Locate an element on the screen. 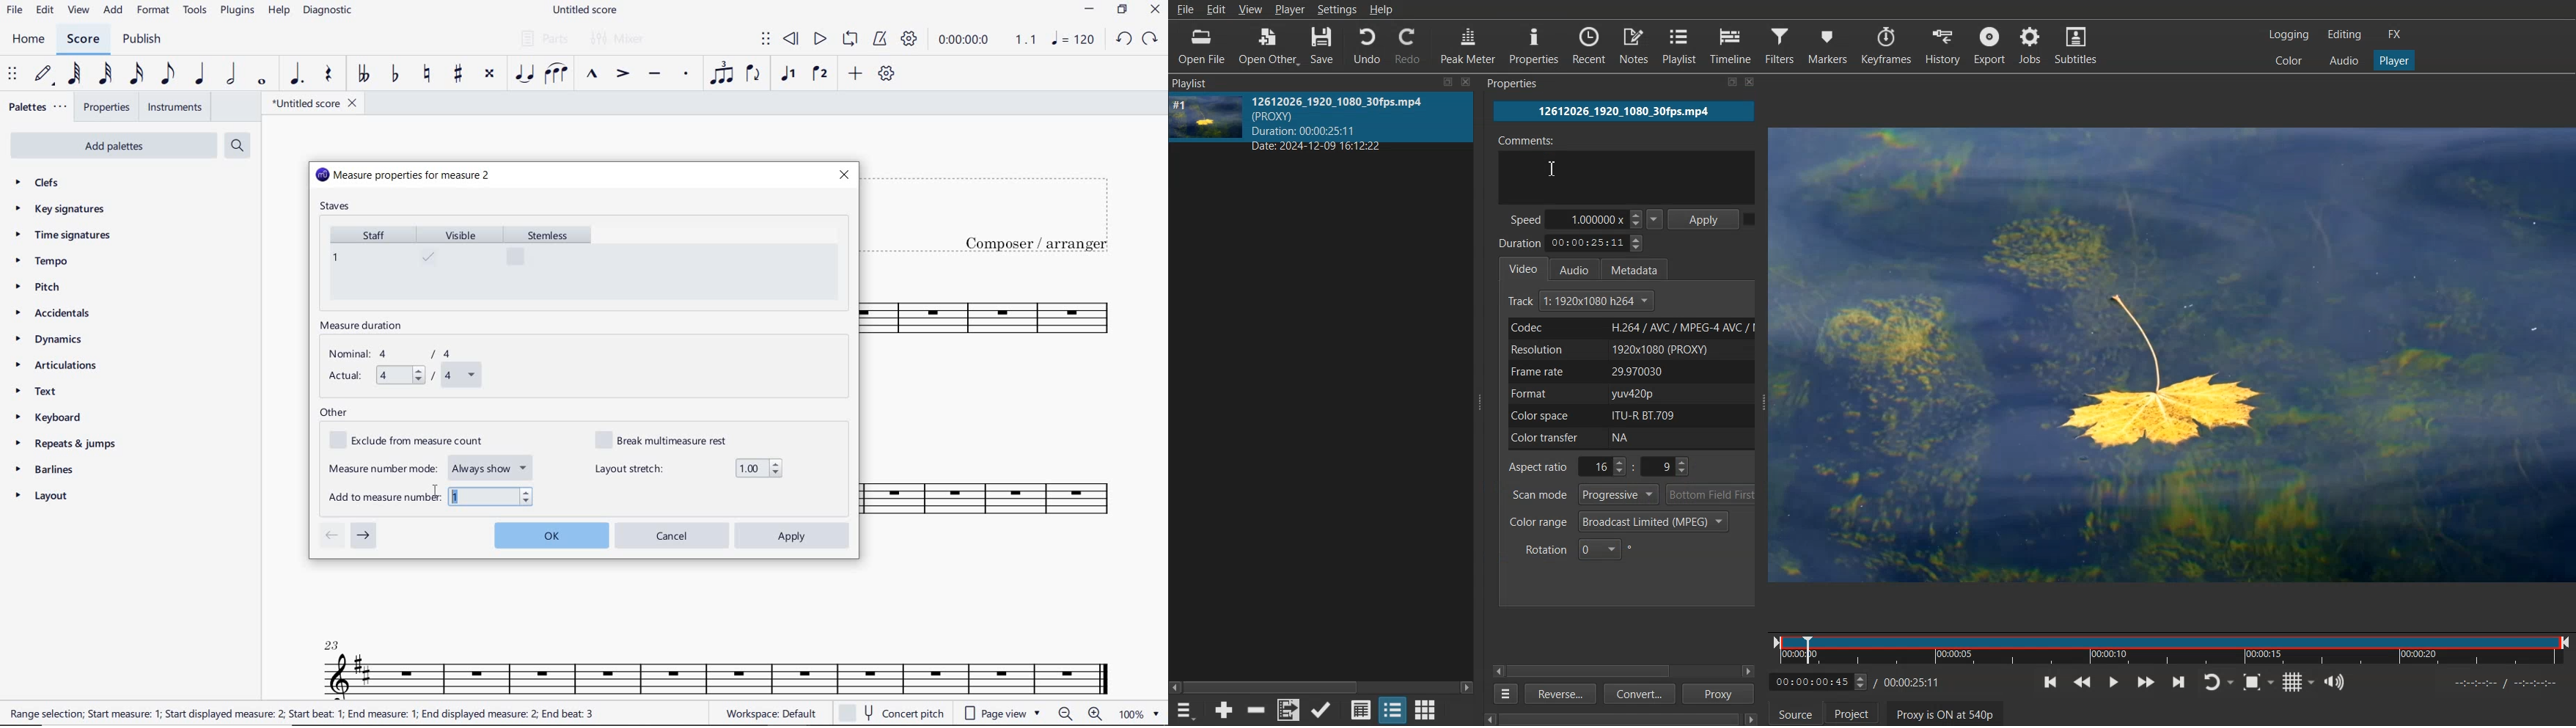 The height and width of the screenshot is (728, 2576). MARCATO is located at coordinates (590, 75).